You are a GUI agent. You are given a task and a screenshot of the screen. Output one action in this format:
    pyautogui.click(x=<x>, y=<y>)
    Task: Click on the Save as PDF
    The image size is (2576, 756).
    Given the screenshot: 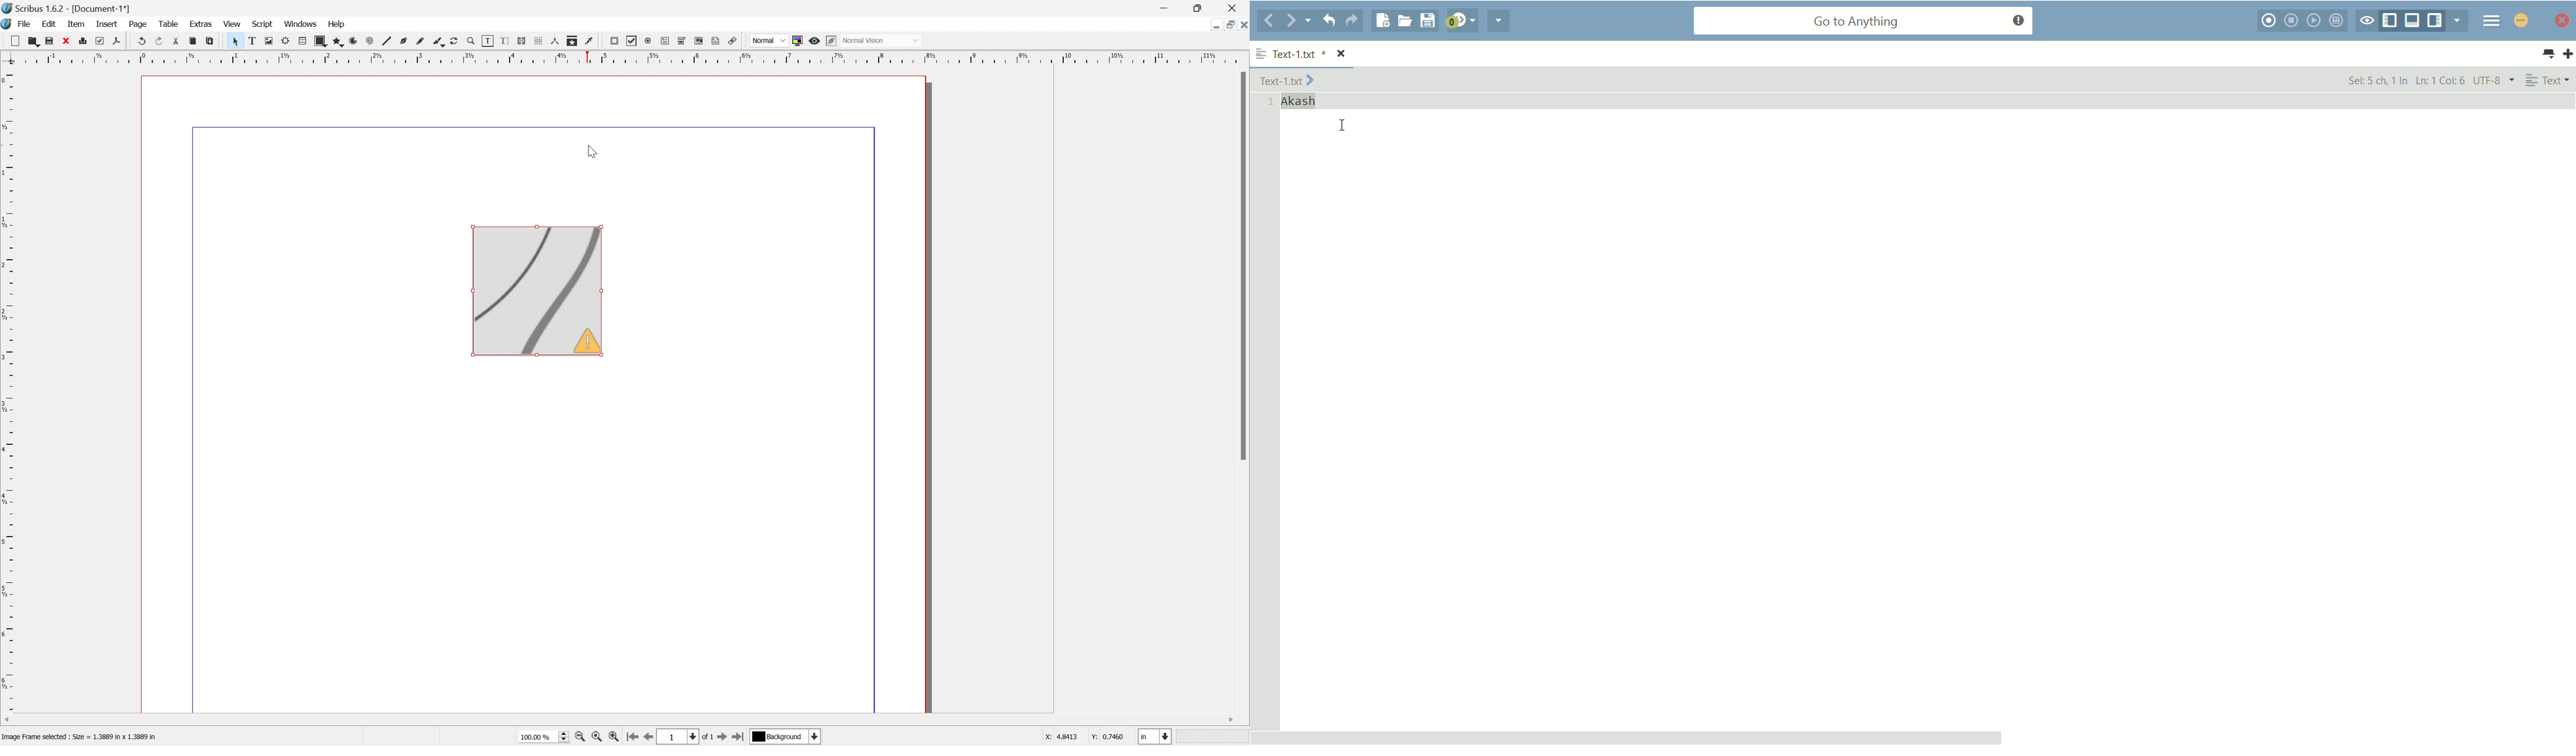 What is the action you would take?
    pyautogui.click(x=122, y=41)
    